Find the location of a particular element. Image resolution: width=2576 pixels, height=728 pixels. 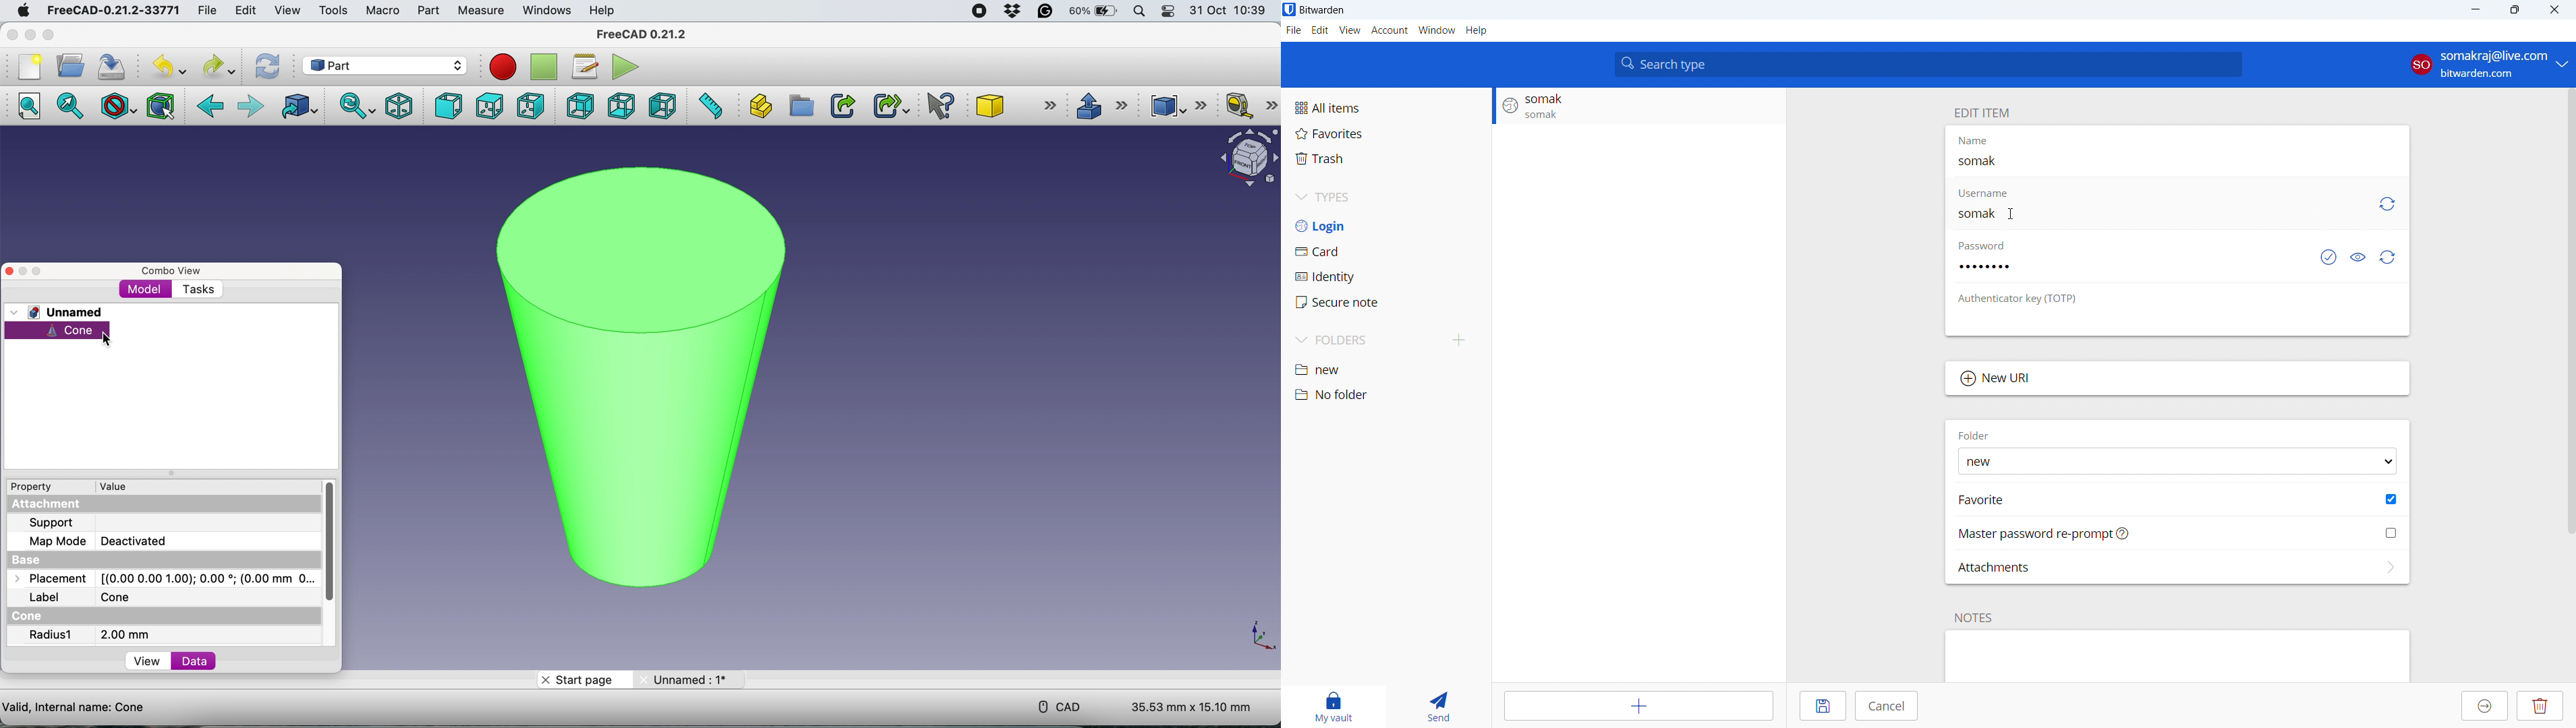

minimise is located at coordinates (22, 269).